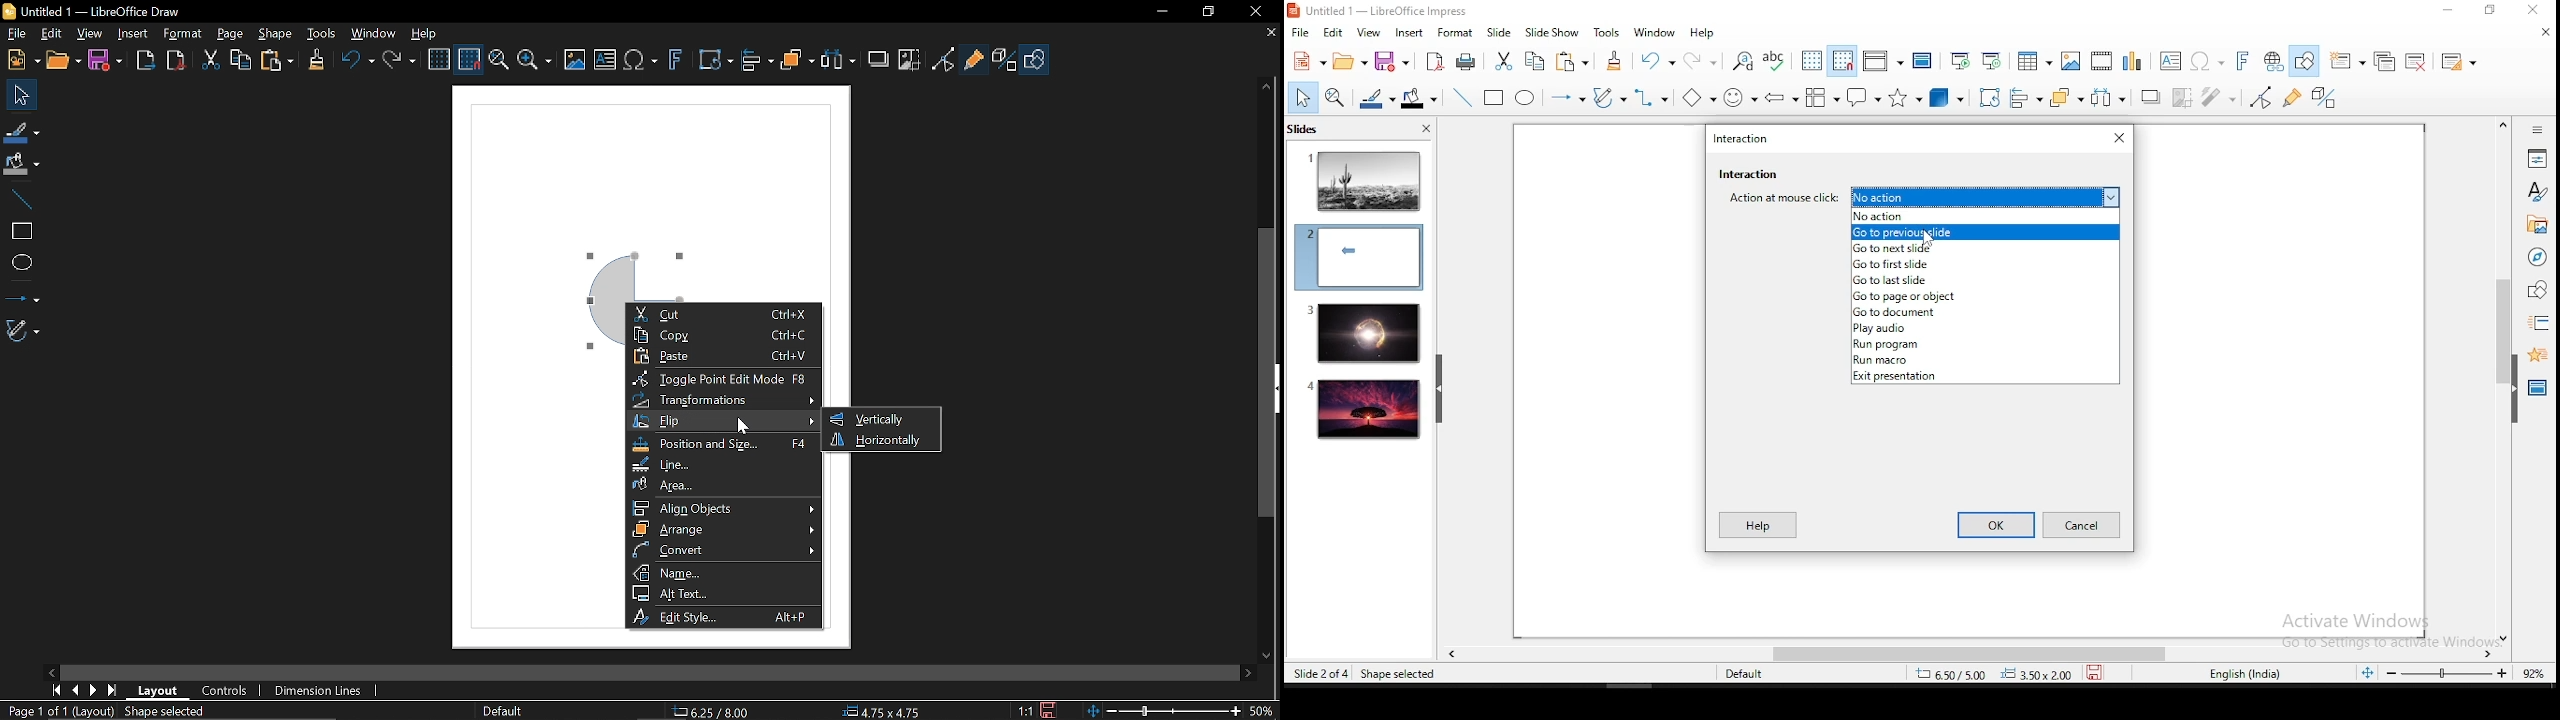  What do you see at coordinates (1424, 131) in the screenshot?
I see `close` at bounding box center [1424, 131].